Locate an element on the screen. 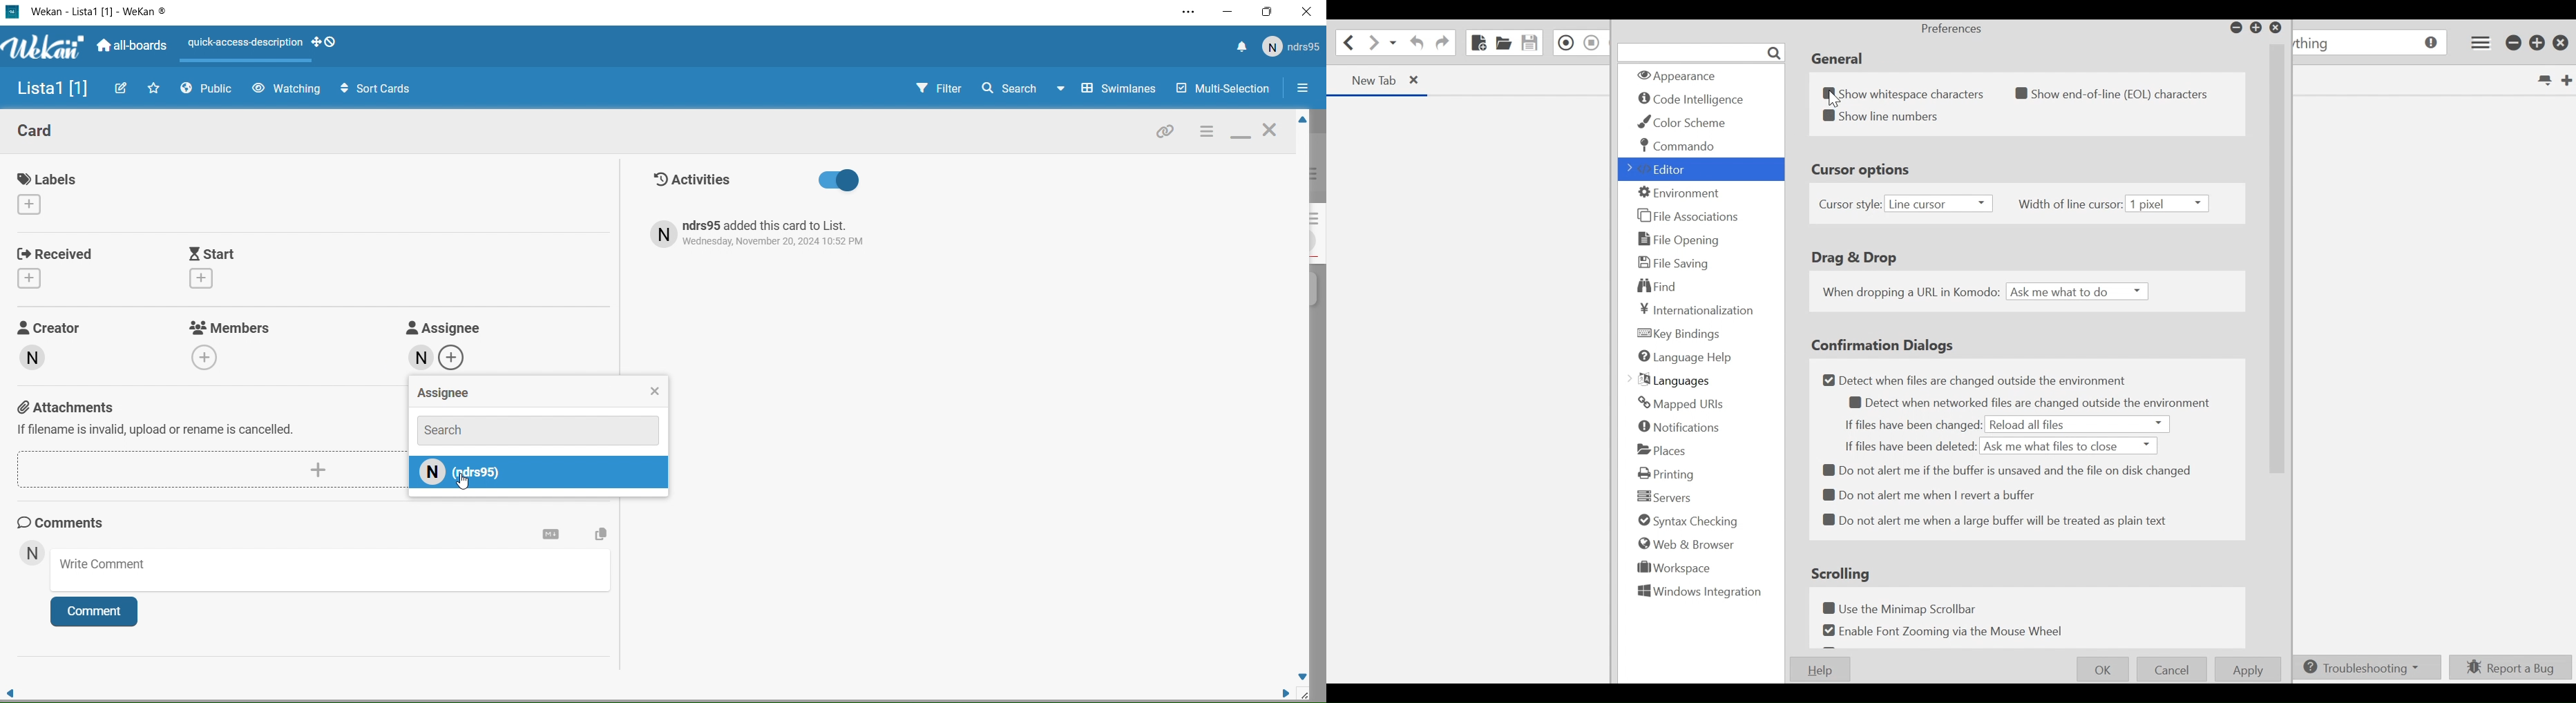  Asignee is located at coordinates (441, 345).